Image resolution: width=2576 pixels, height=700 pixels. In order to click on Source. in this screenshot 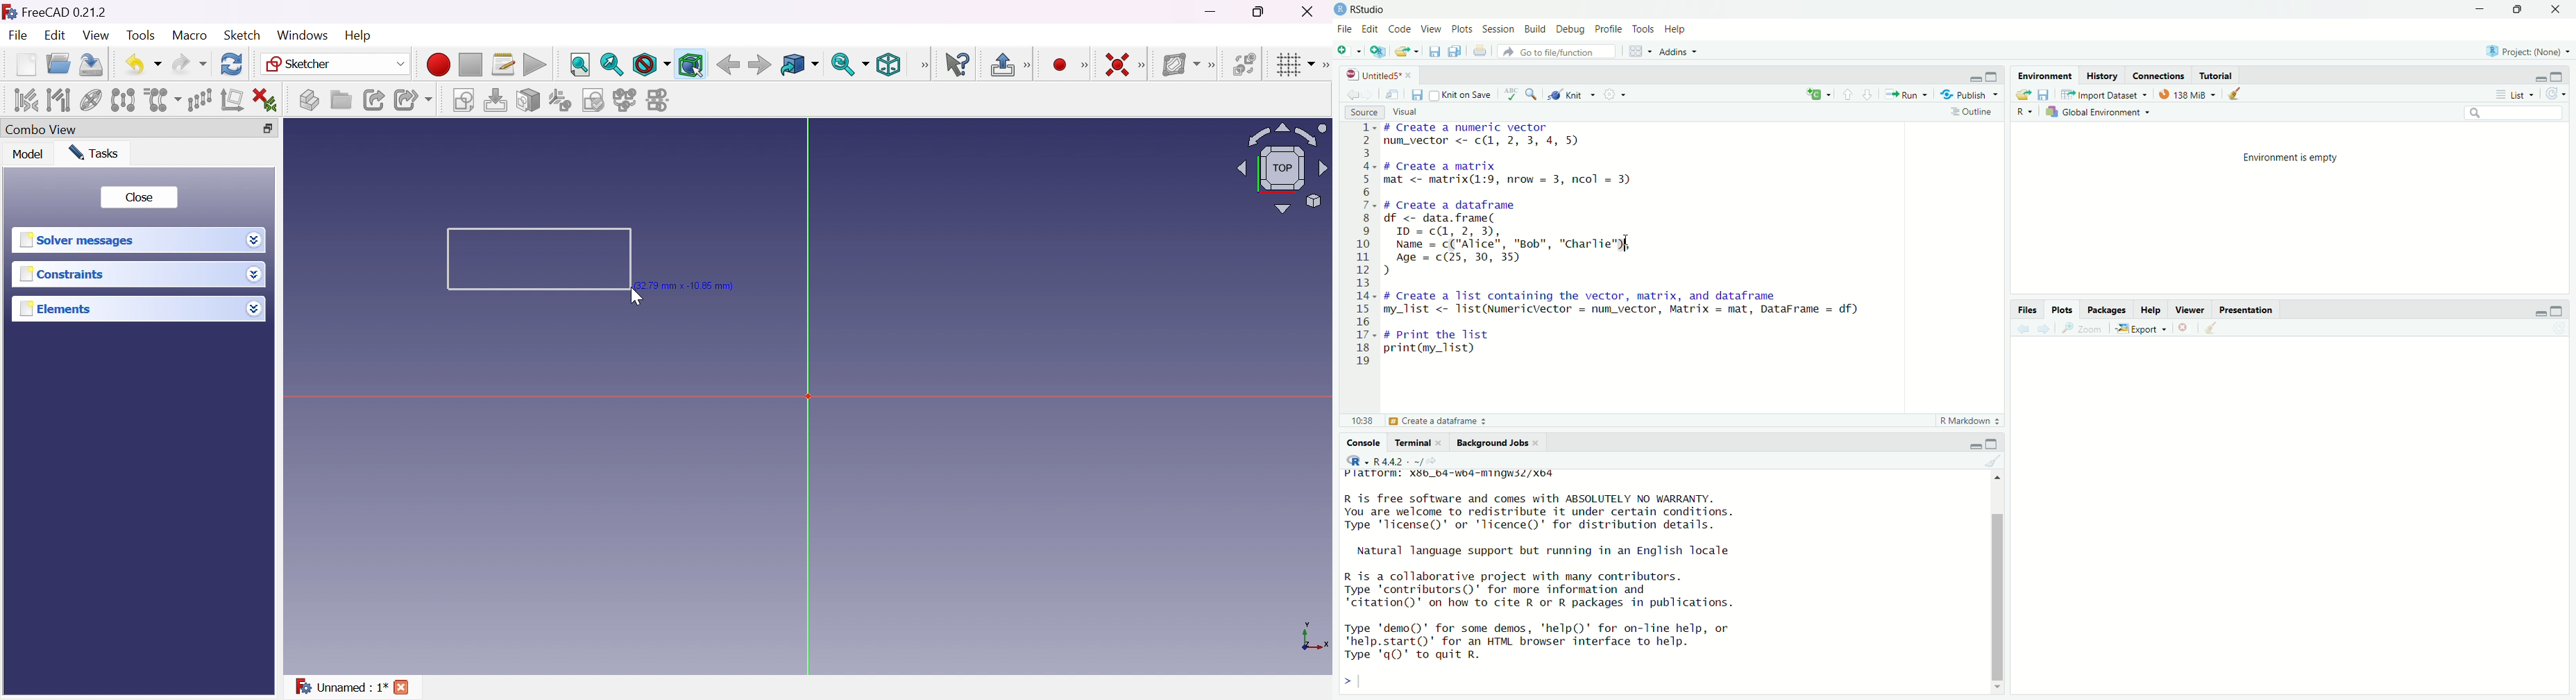, I will do `click(1357, 111)`.